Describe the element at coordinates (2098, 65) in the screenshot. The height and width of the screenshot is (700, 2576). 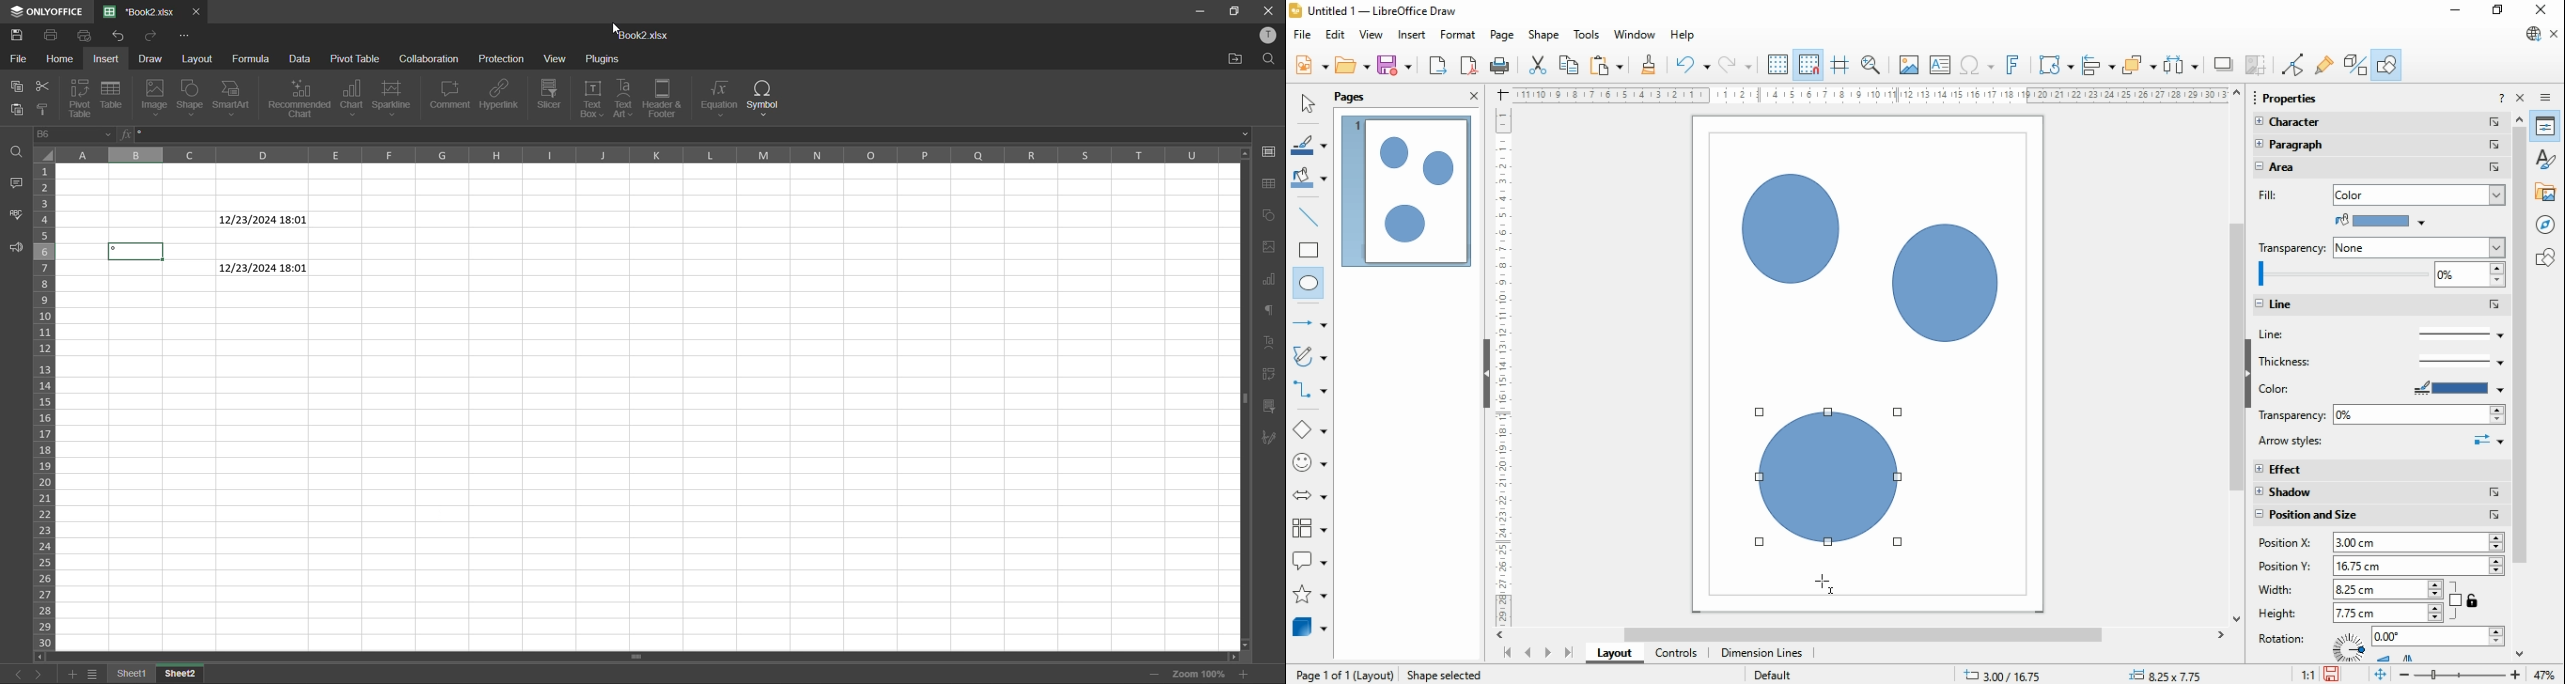
I see `align  objects` at that location.